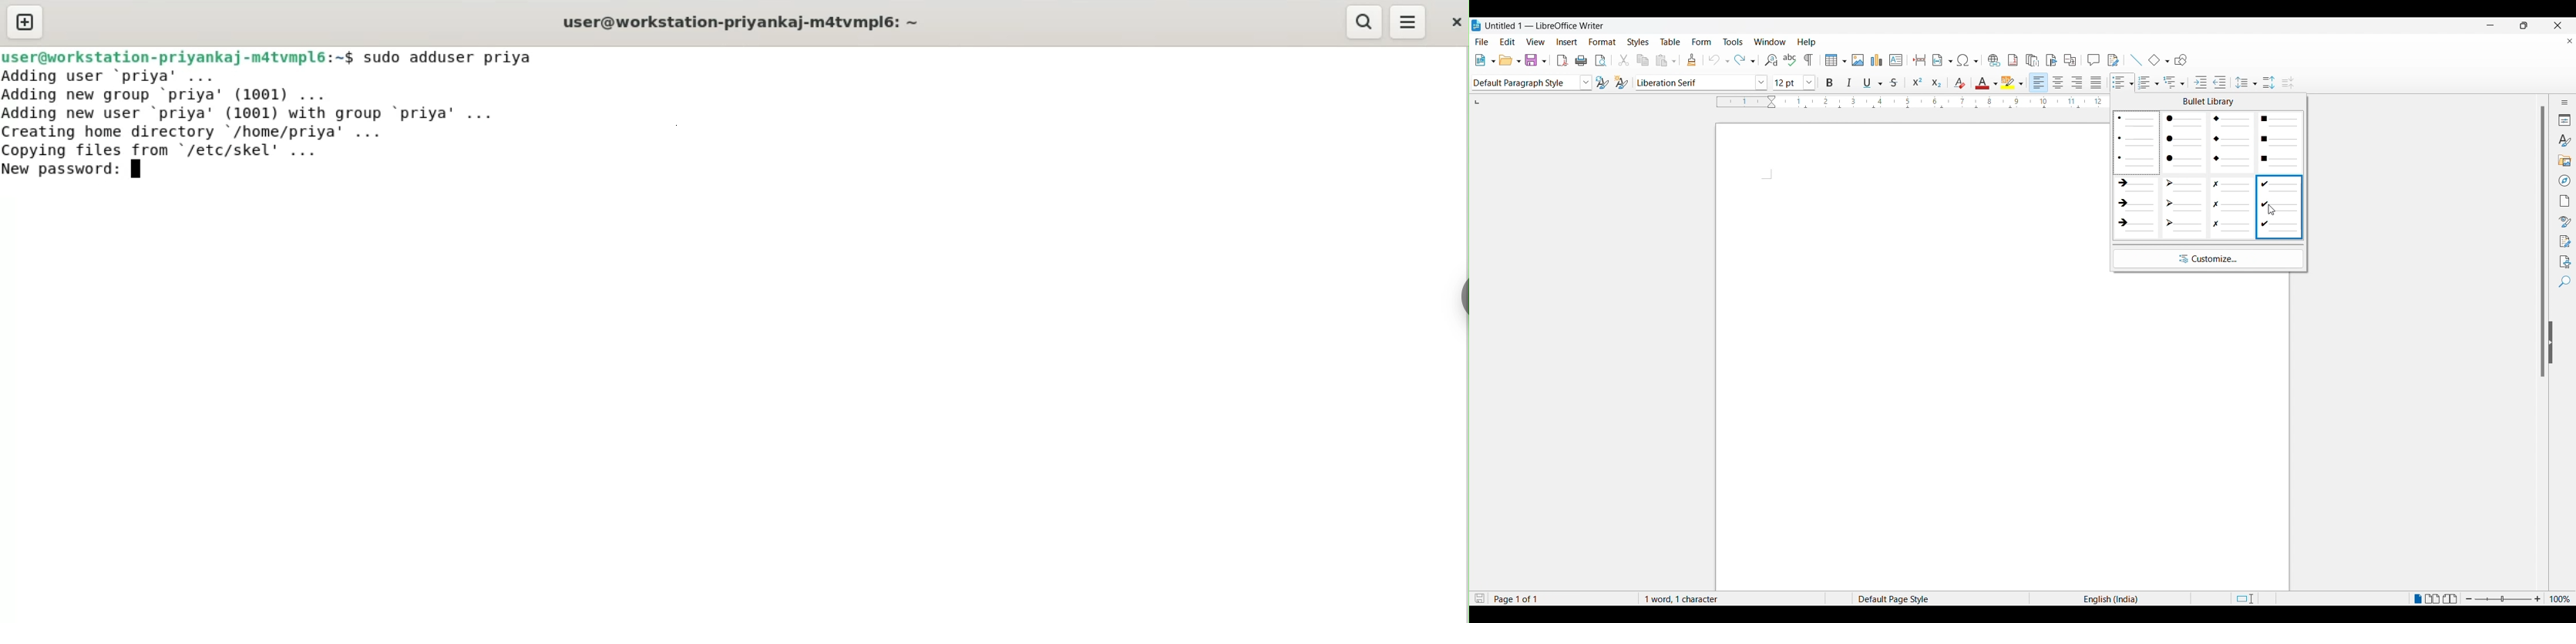 The height and width of the screenshot is (644, 2576). Describe the element at coordinates (1936, 81) in the screenshot. I see `subscript` at that location.